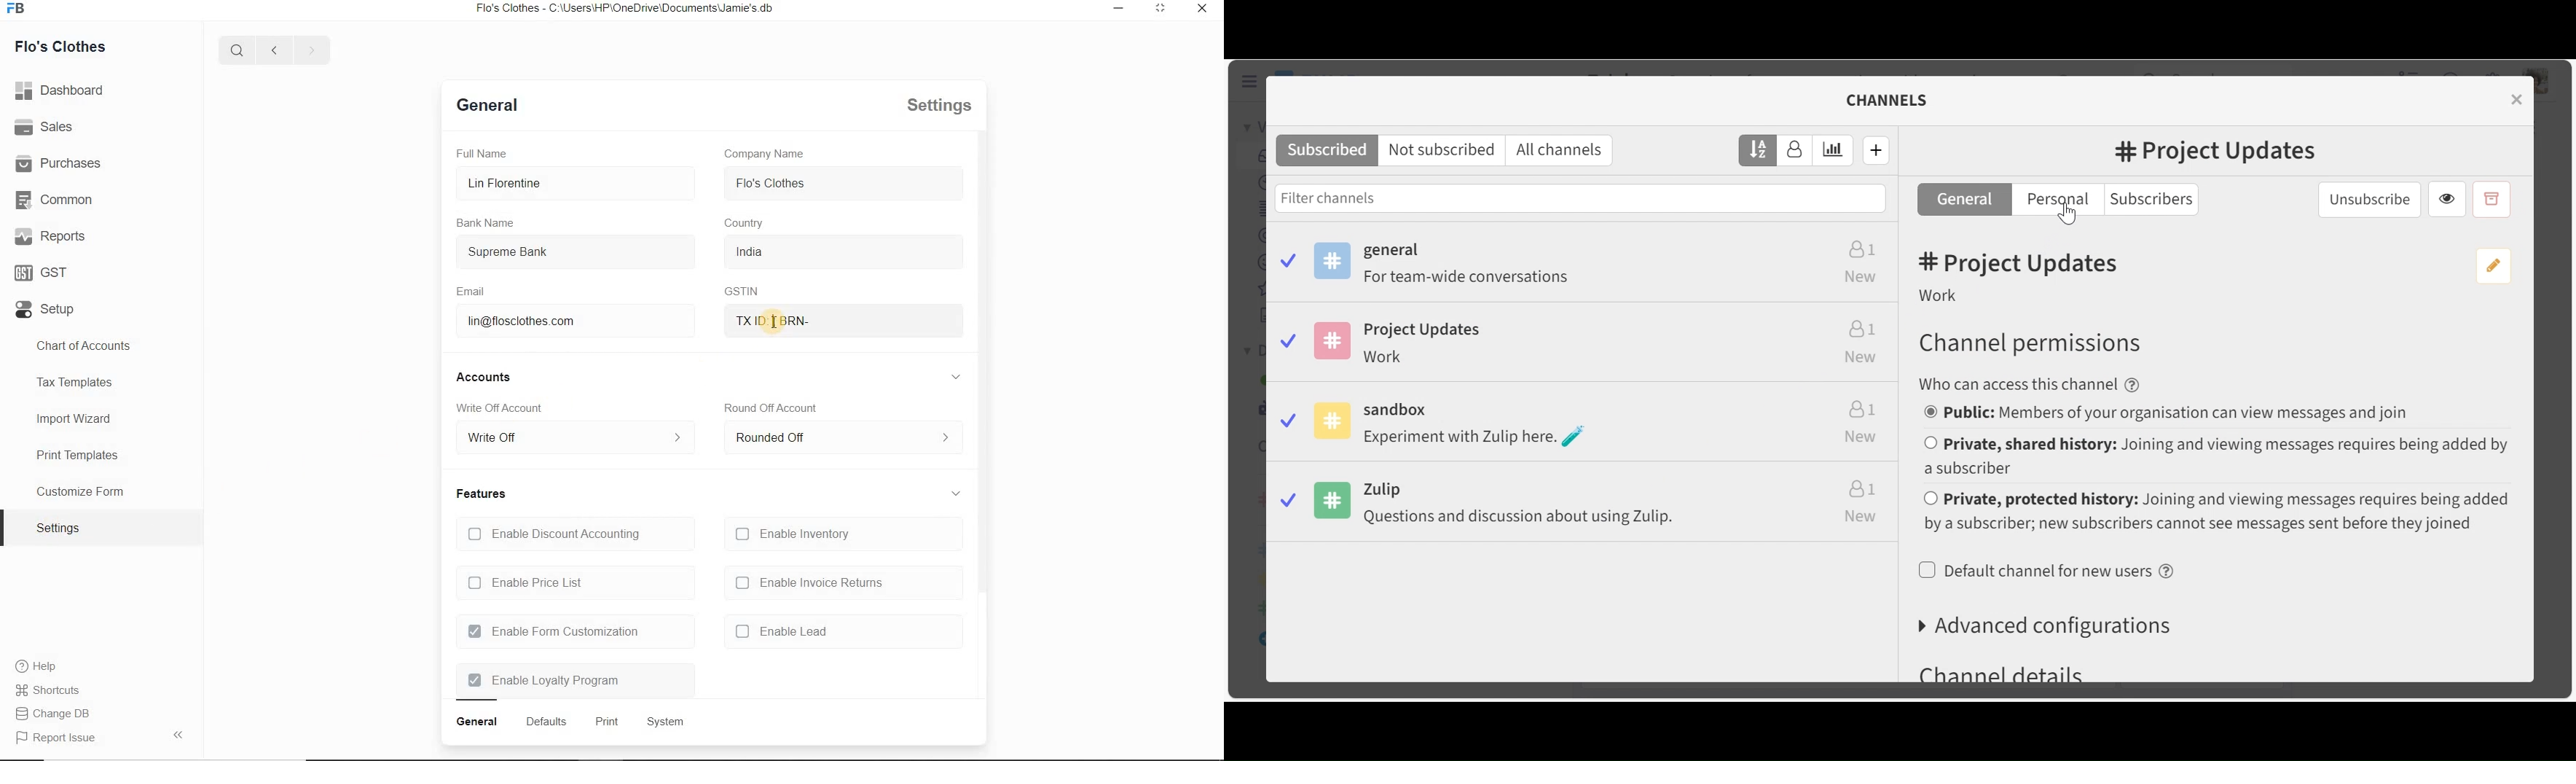 Image resolution: width=2576 pixels, height=784 pixels. I want to click on Tax Templates, so click(76, 383).